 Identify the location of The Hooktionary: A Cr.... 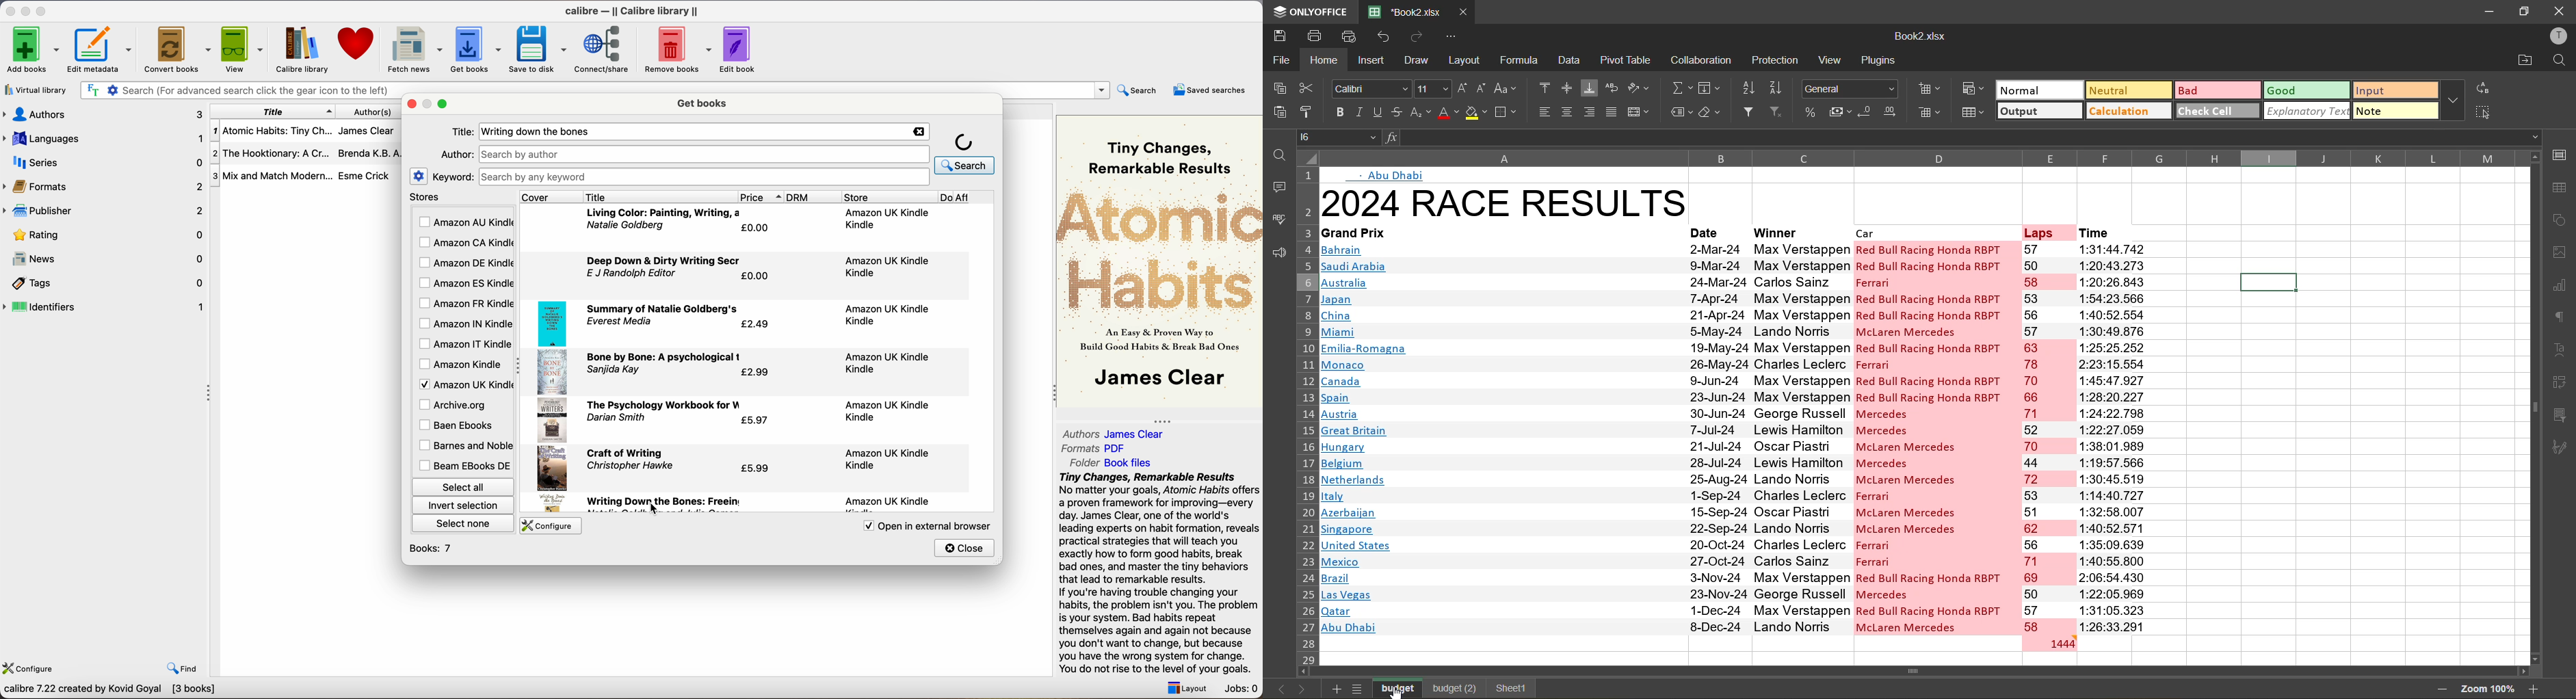
(271, 155).